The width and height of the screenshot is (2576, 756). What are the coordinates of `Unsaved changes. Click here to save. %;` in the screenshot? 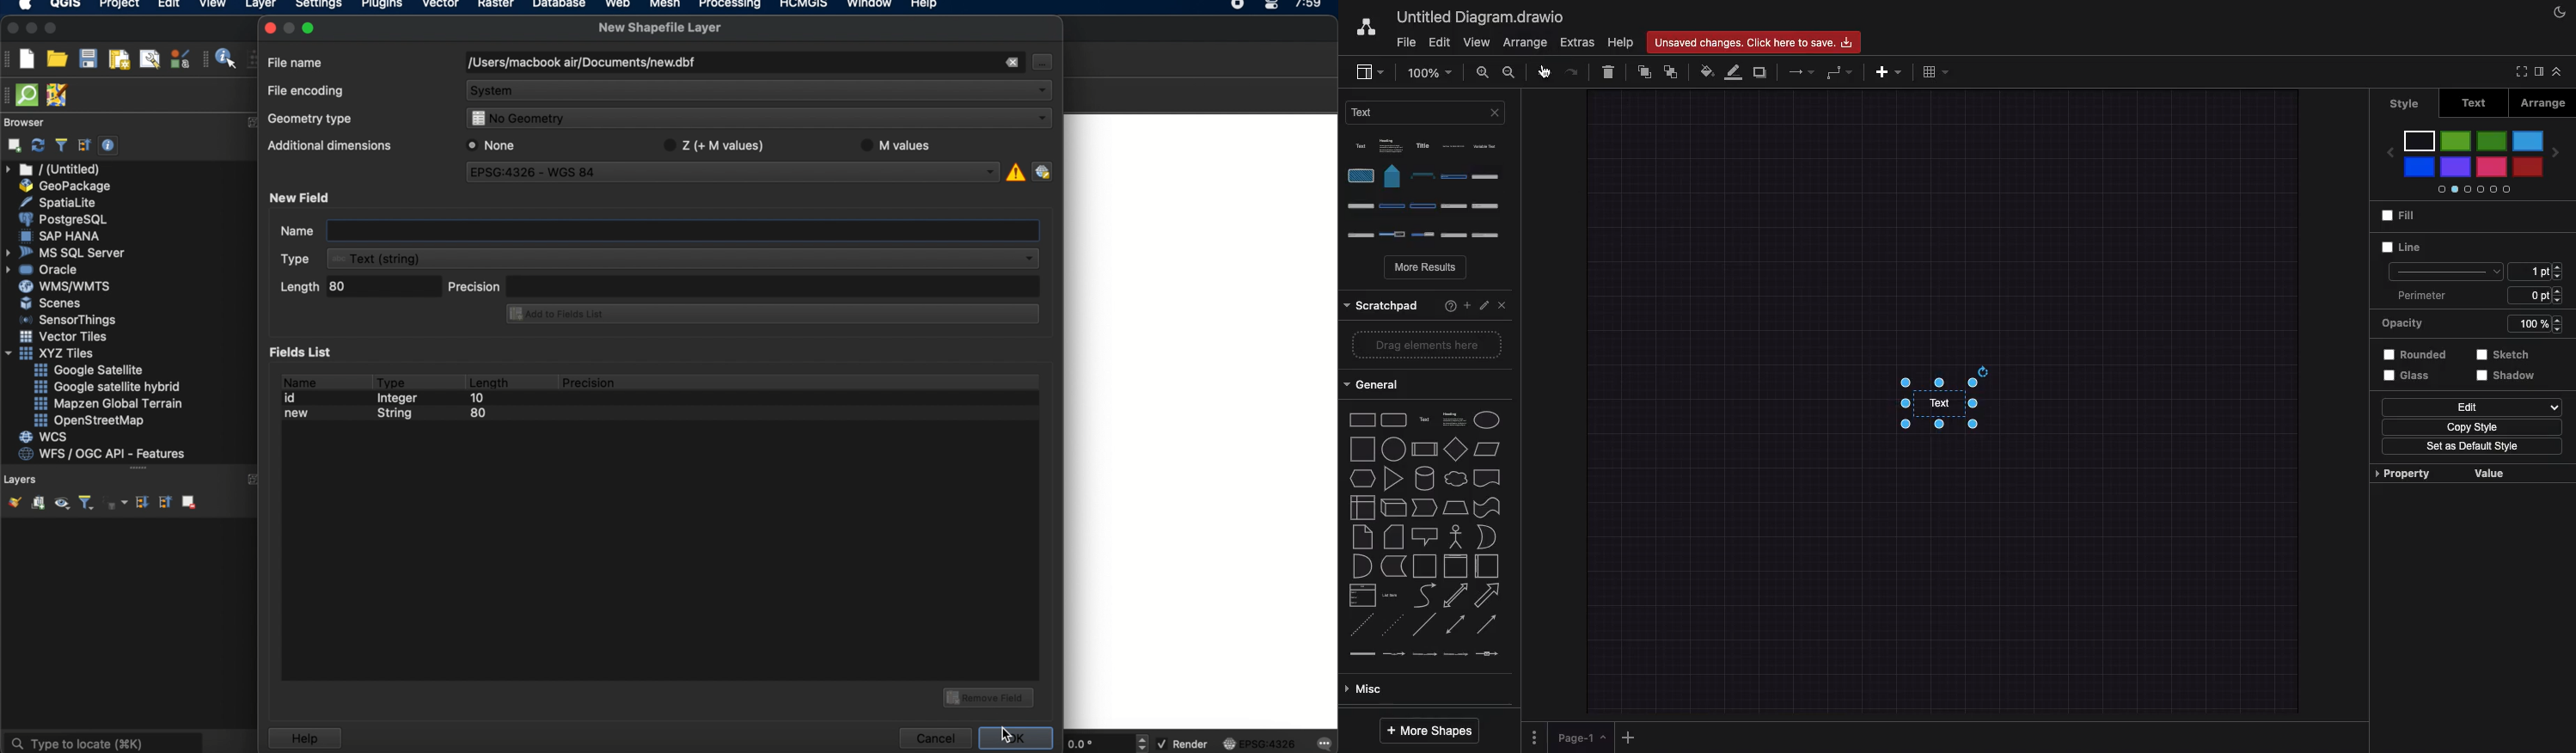 It's located at (1754, 41).